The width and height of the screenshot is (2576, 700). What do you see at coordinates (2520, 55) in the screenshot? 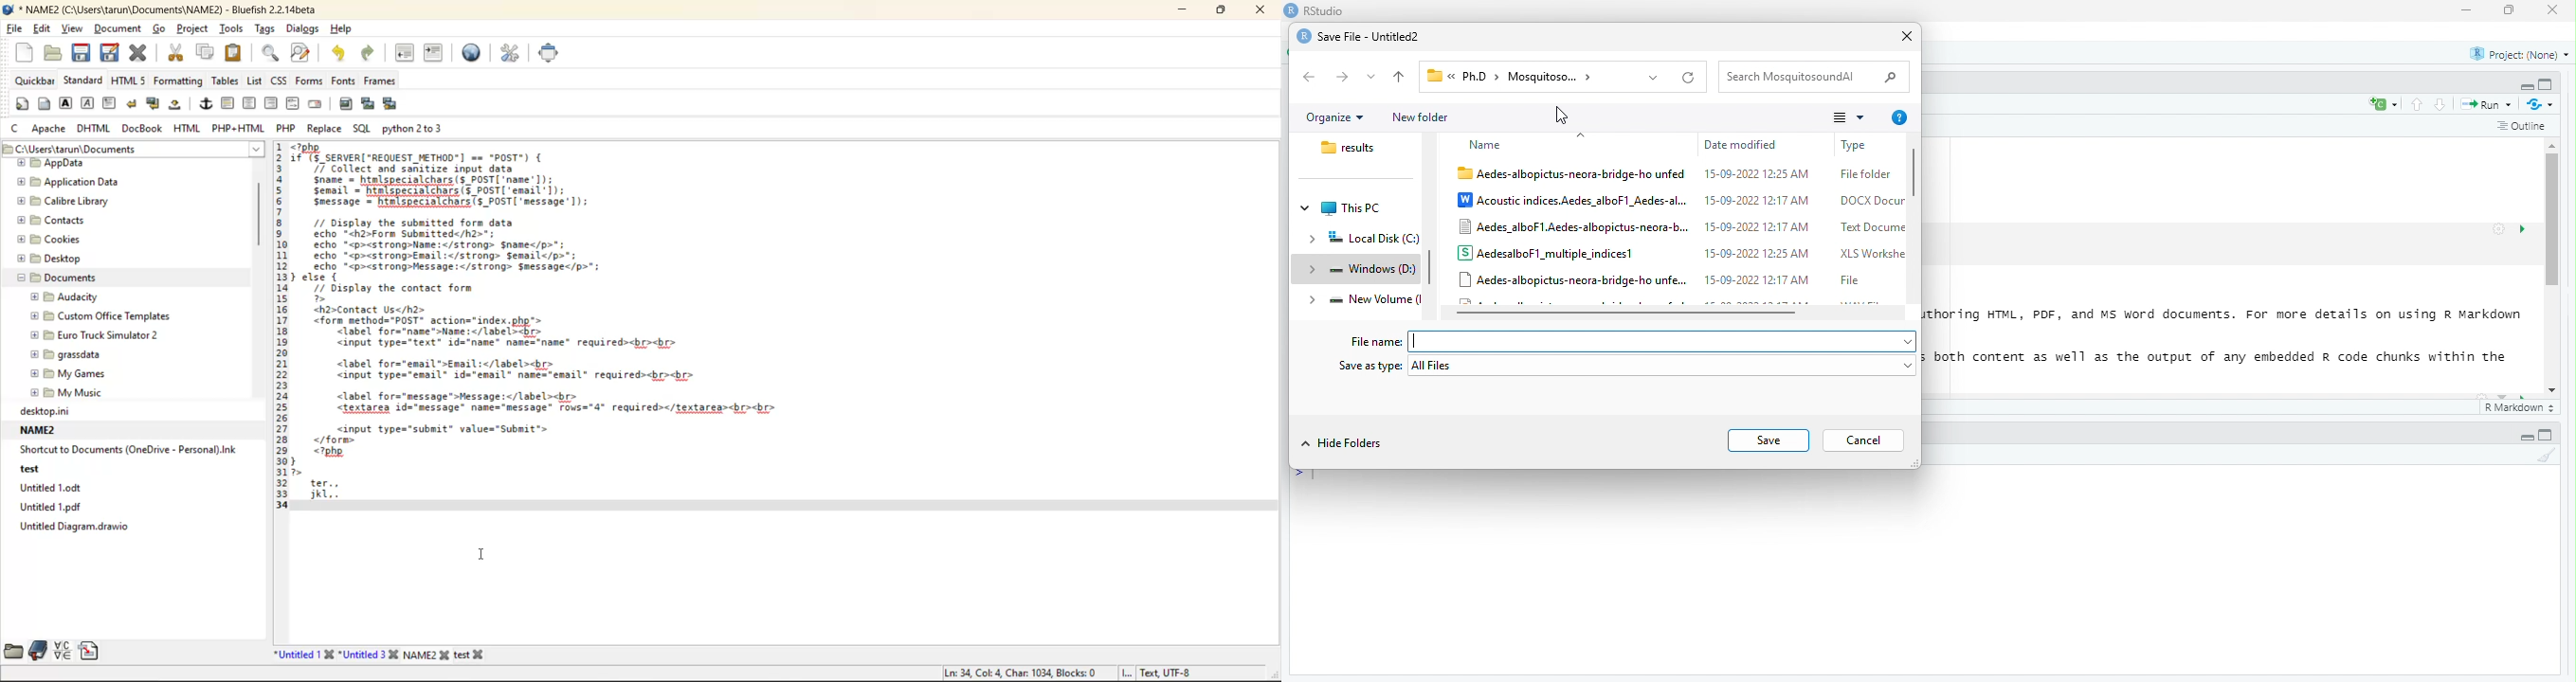
I see `Project: (None)` at bounding box center [2520, 55].